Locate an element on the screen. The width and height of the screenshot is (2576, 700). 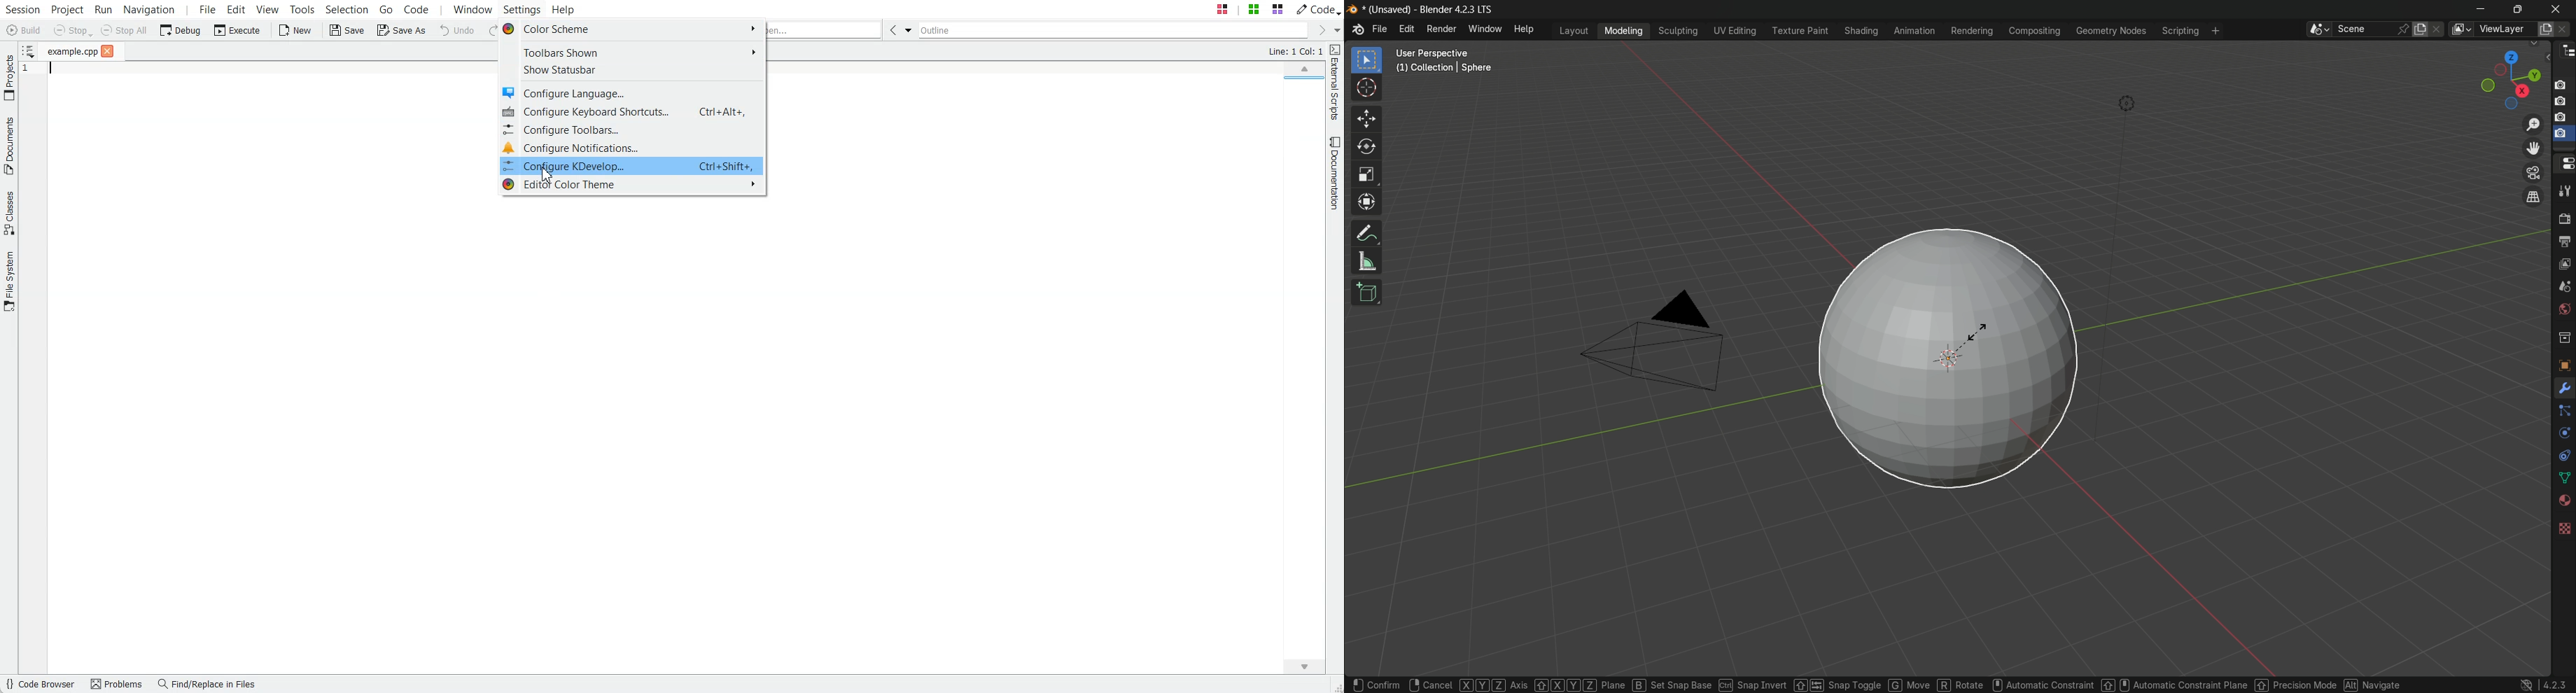
particles is located at coordinates (2564, 414).